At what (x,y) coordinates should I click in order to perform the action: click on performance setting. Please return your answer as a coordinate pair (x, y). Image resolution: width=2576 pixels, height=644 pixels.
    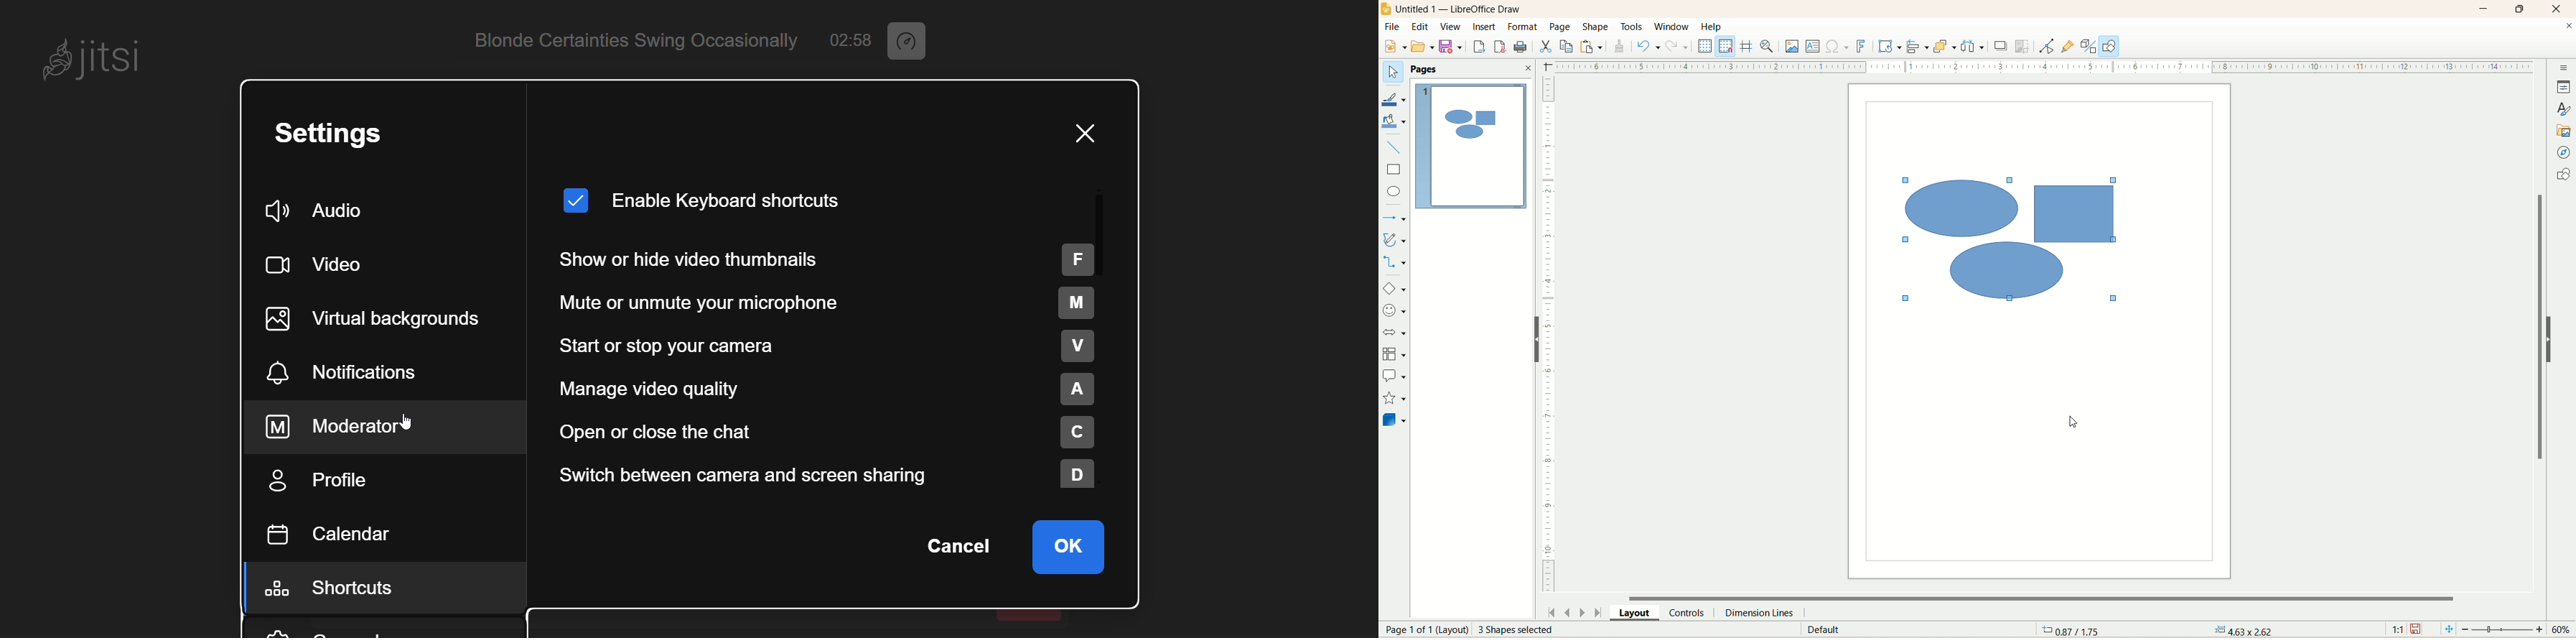
    Looking at the image, I should click on (913, 42).